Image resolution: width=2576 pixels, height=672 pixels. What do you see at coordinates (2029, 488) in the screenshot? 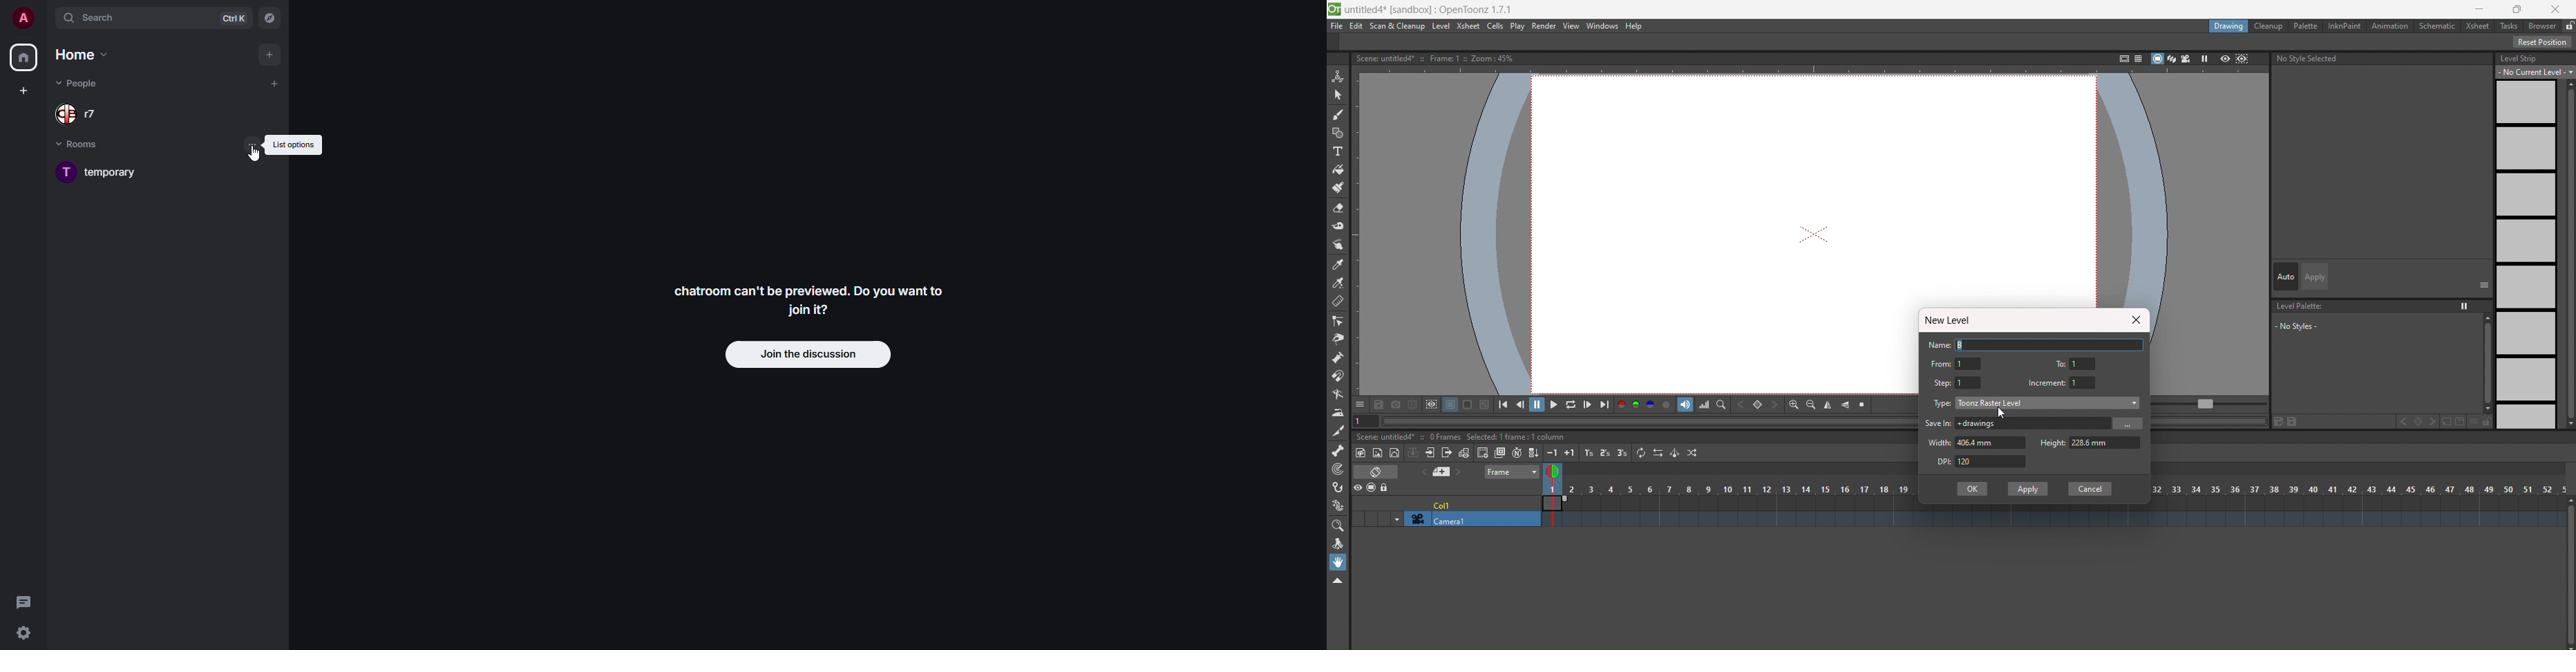
I see `apply` at bounding box center [2029, 488].